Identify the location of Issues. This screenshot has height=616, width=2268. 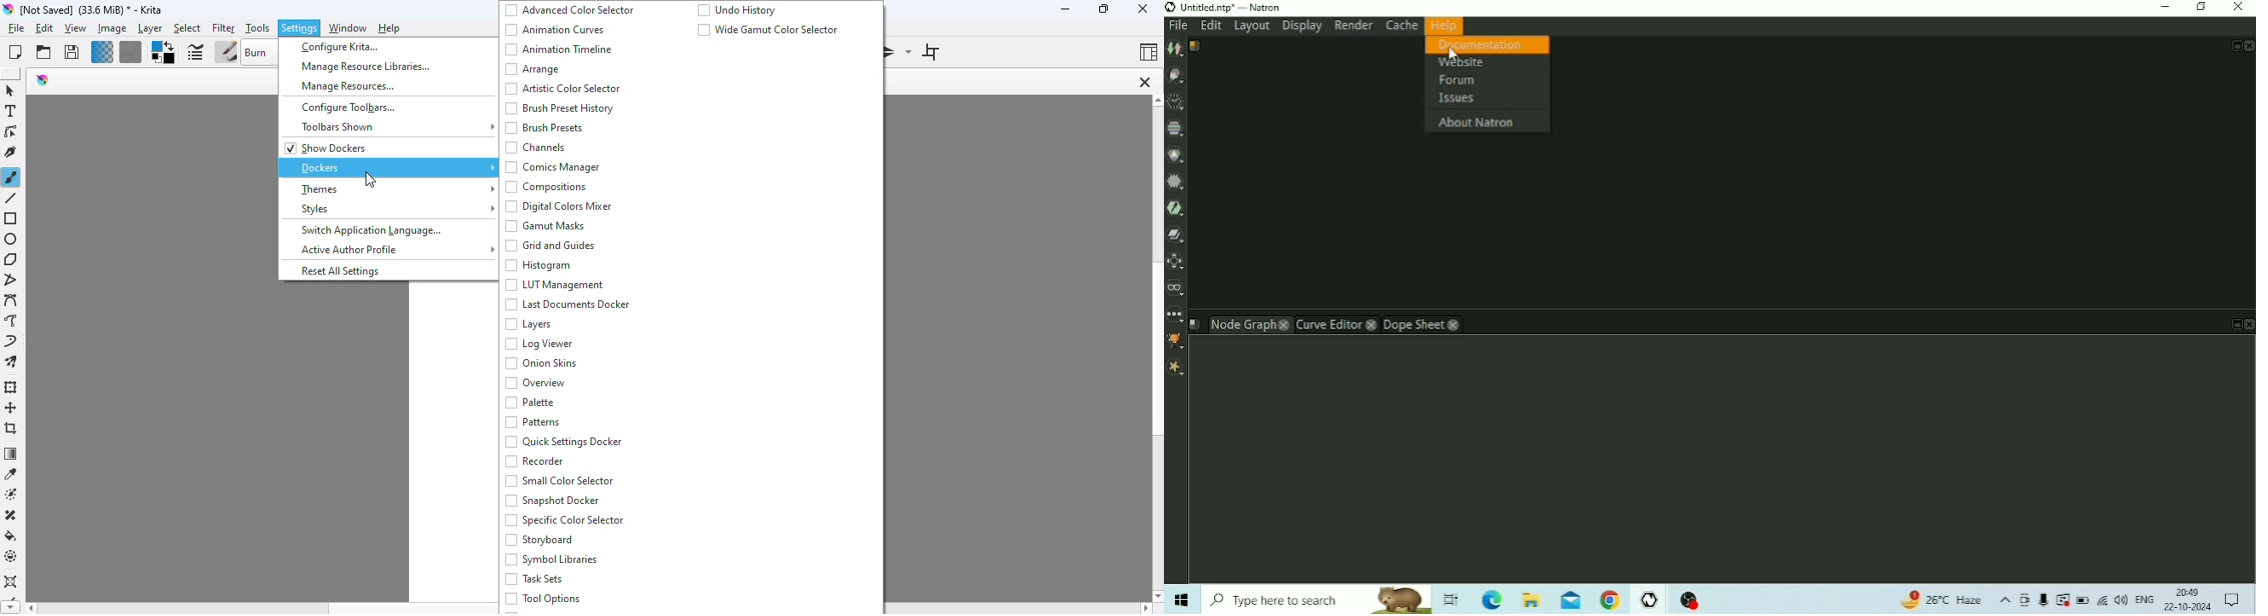
(1457, 98).